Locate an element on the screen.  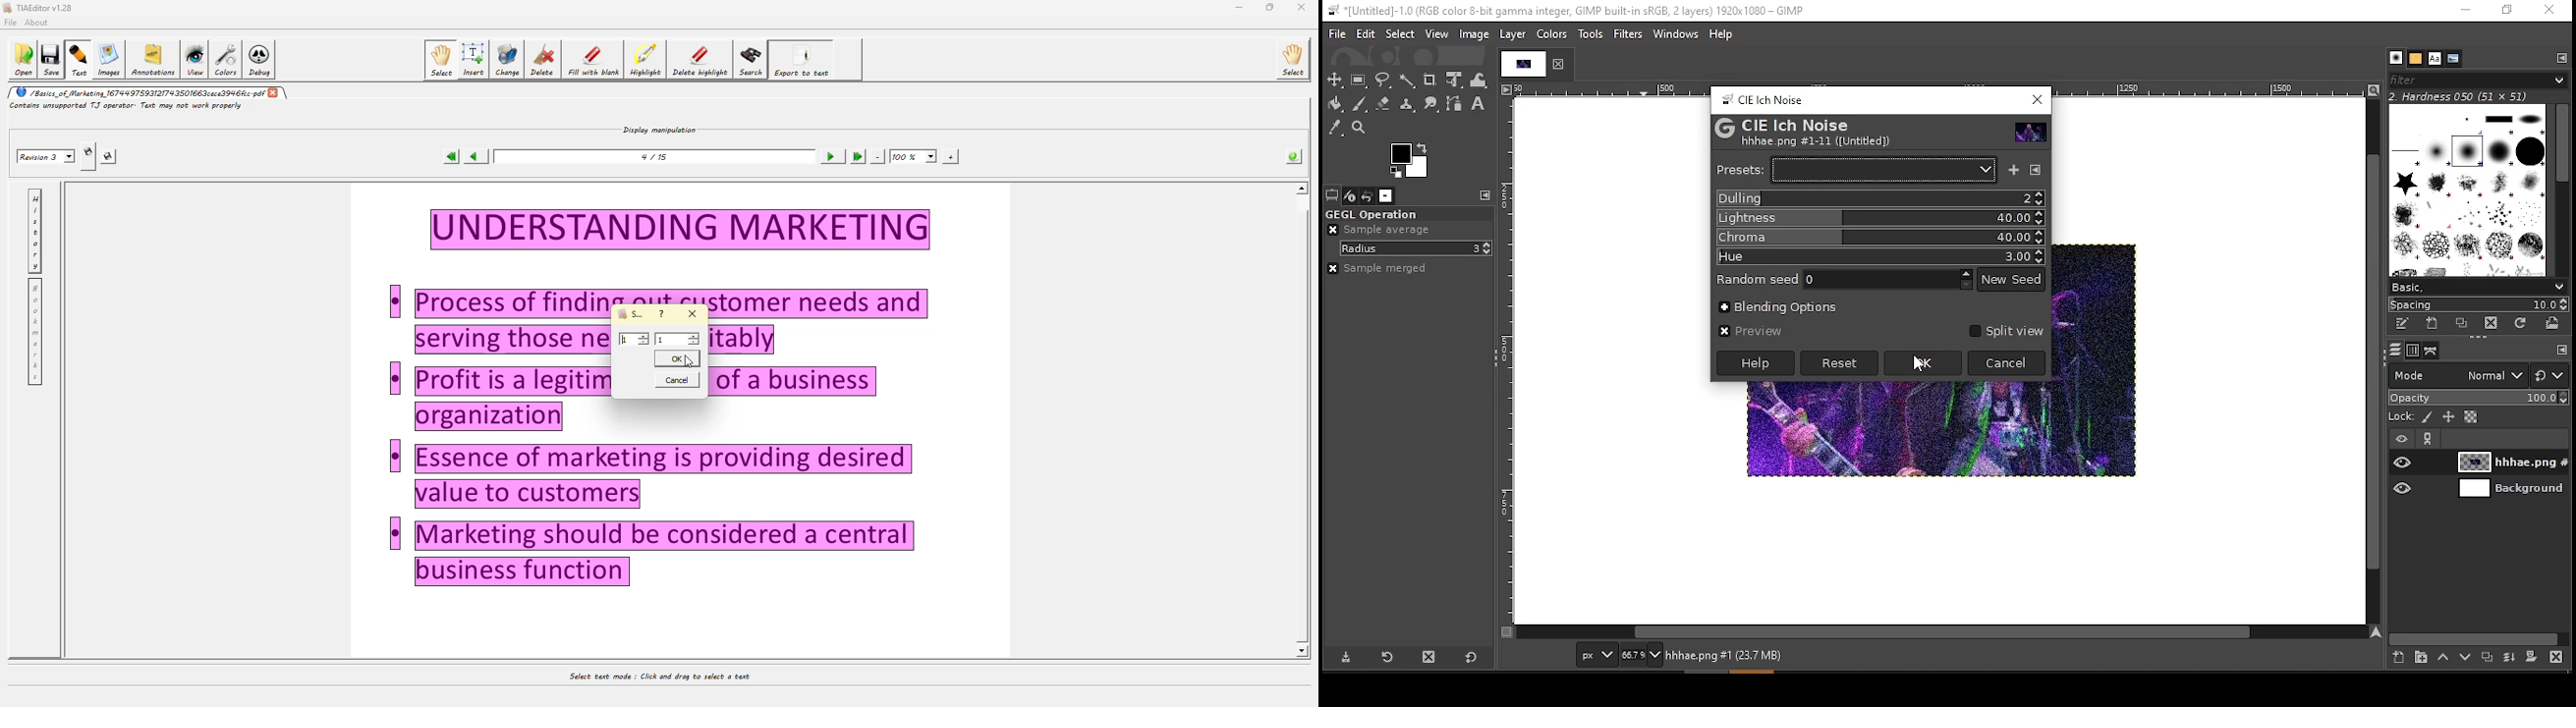
sample average is located at coordinates (1381, 230).